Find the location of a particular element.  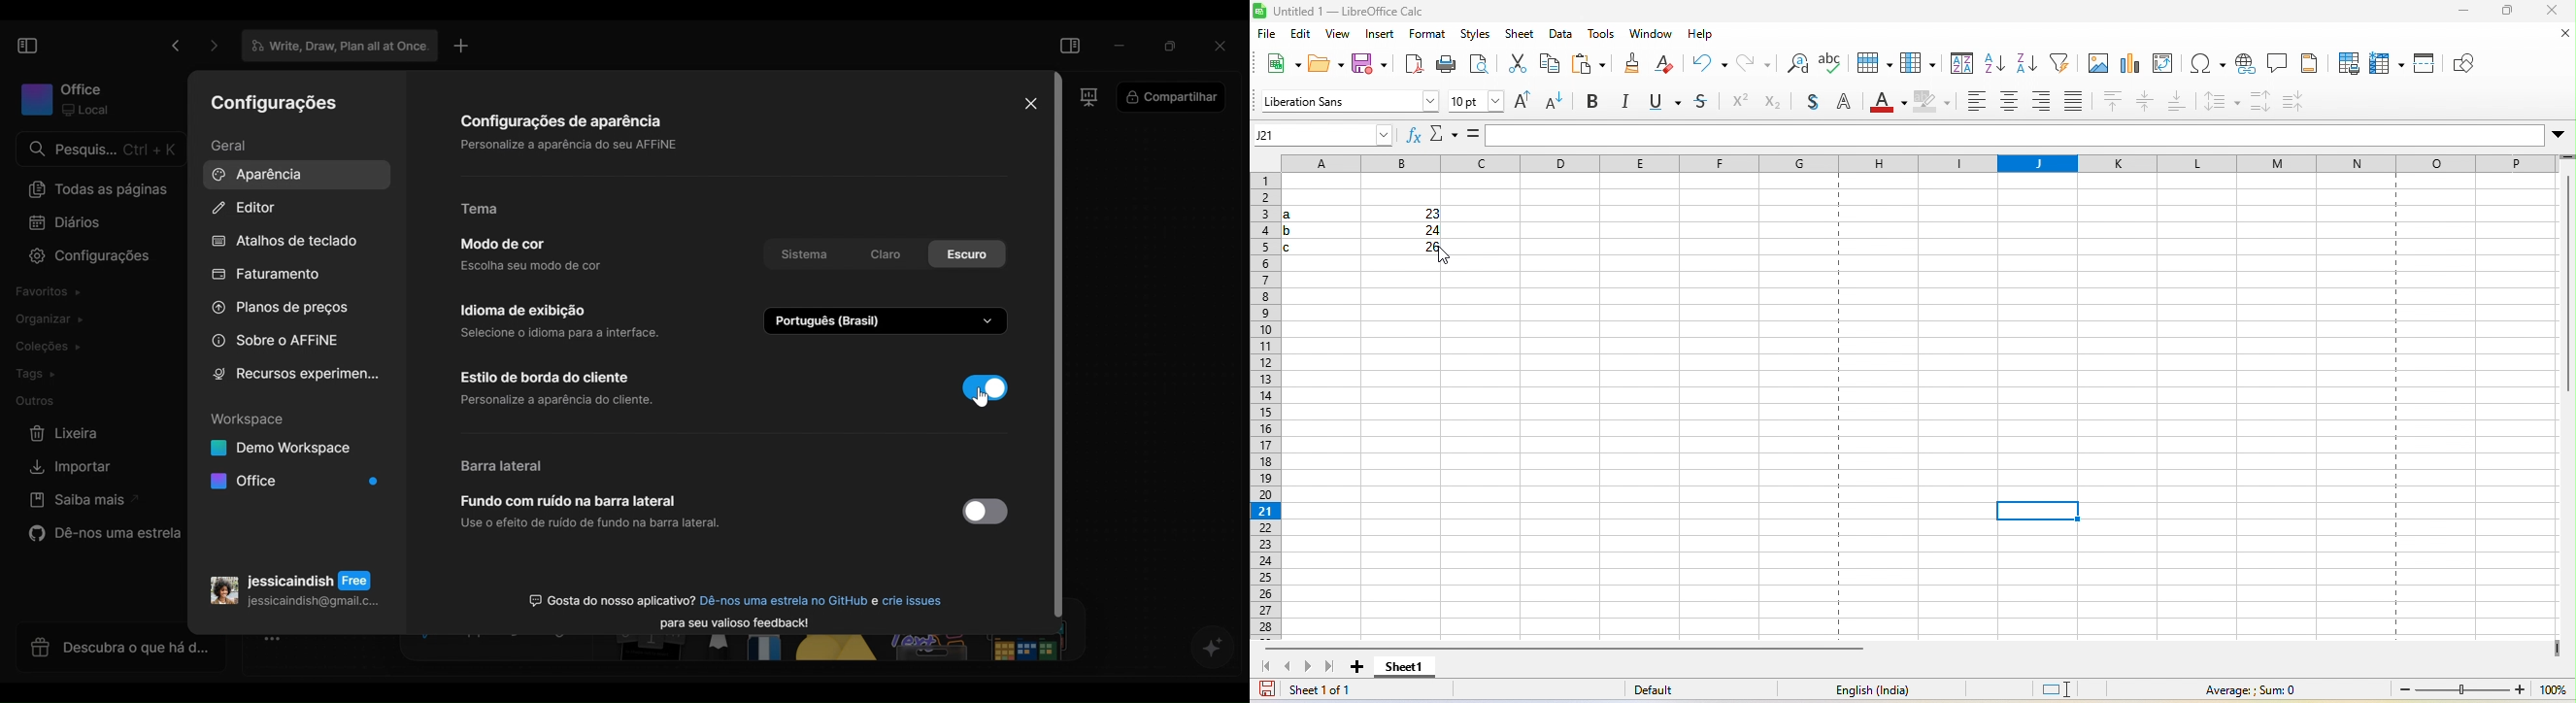

add new sheet  is located at coordinates (1357, 672).